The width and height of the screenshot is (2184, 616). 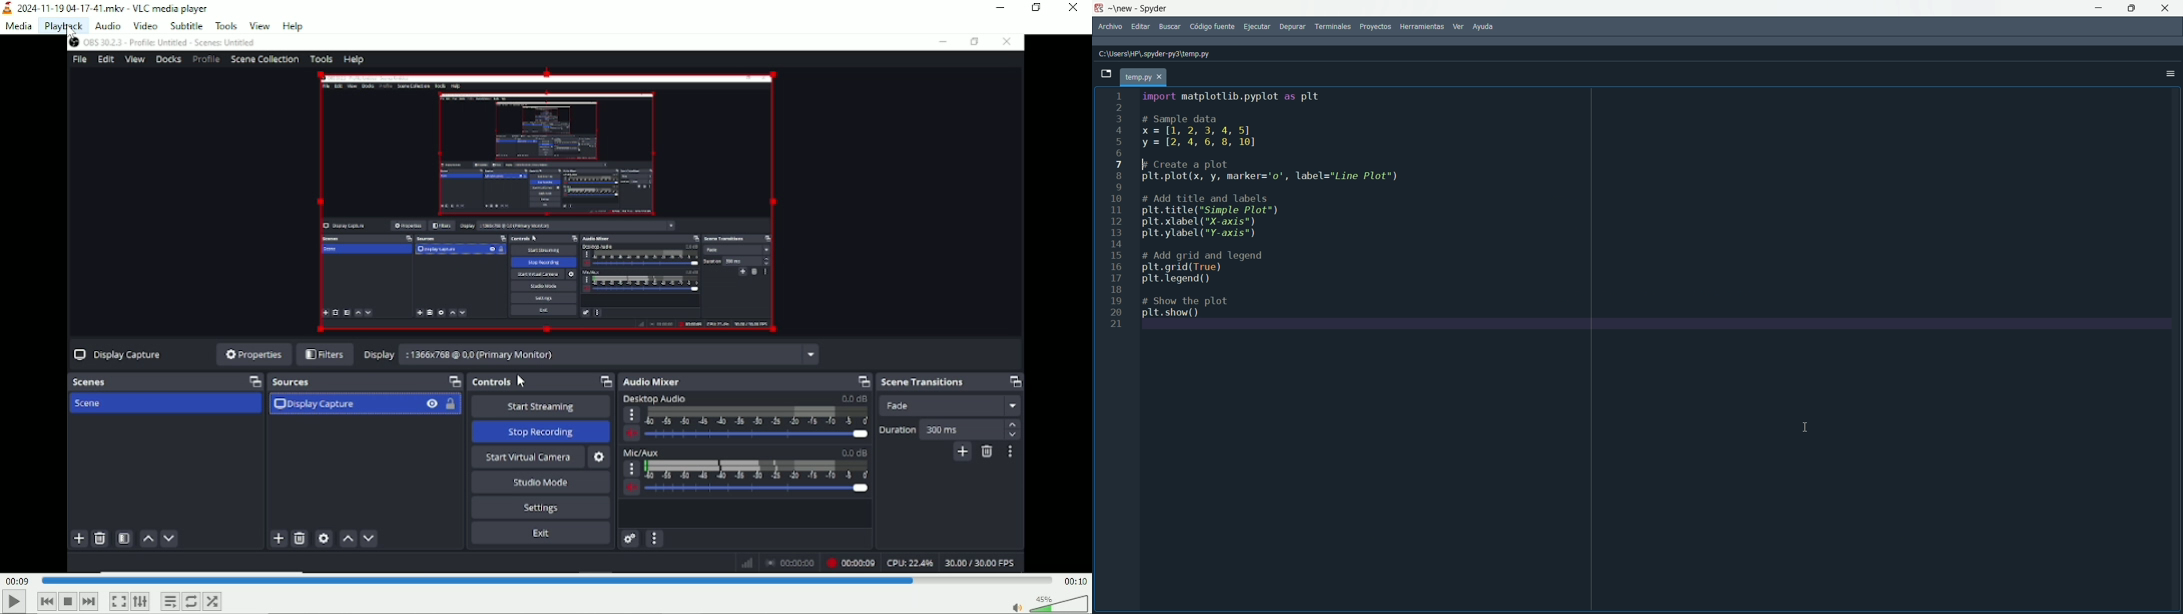 What do you see at coordinates (1044, 604) in the screenshot?
I see `Volume` at bounding box center [1044, 604].